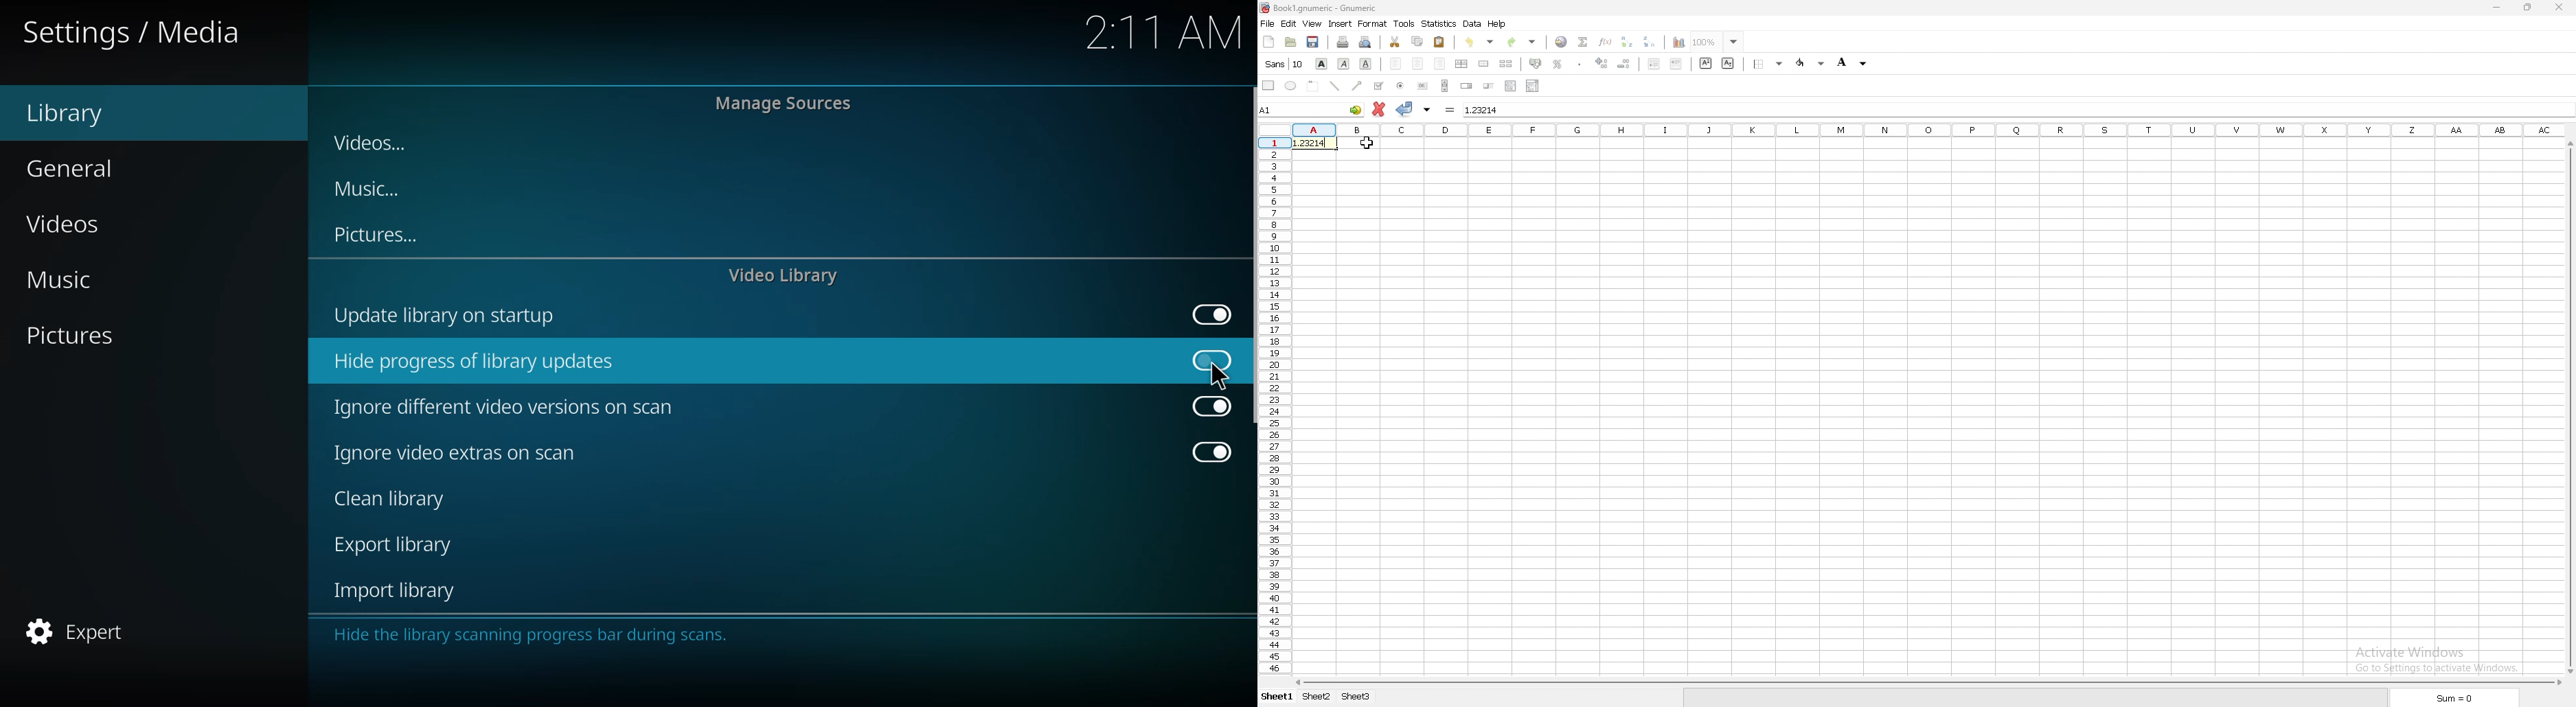 This screenshot has height=728, width=2576. I want to click on superscript, so click(1707, 64).